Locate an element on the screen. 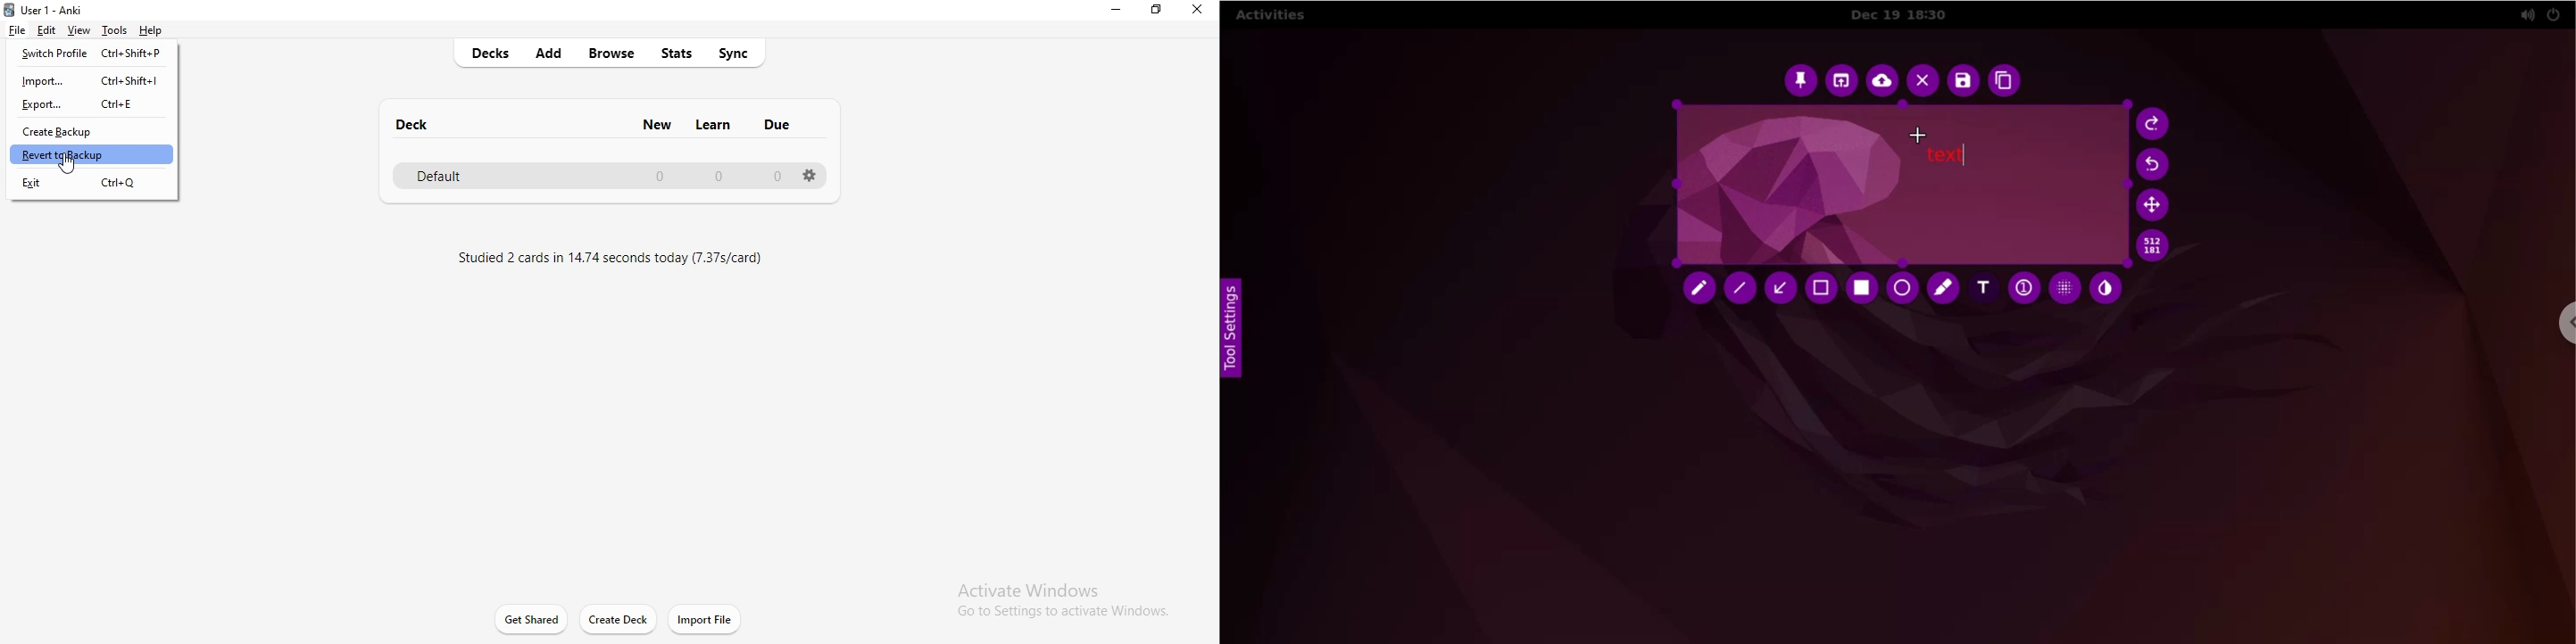 The image size is (2576, 644). browse is located at coordinates (614, 54).